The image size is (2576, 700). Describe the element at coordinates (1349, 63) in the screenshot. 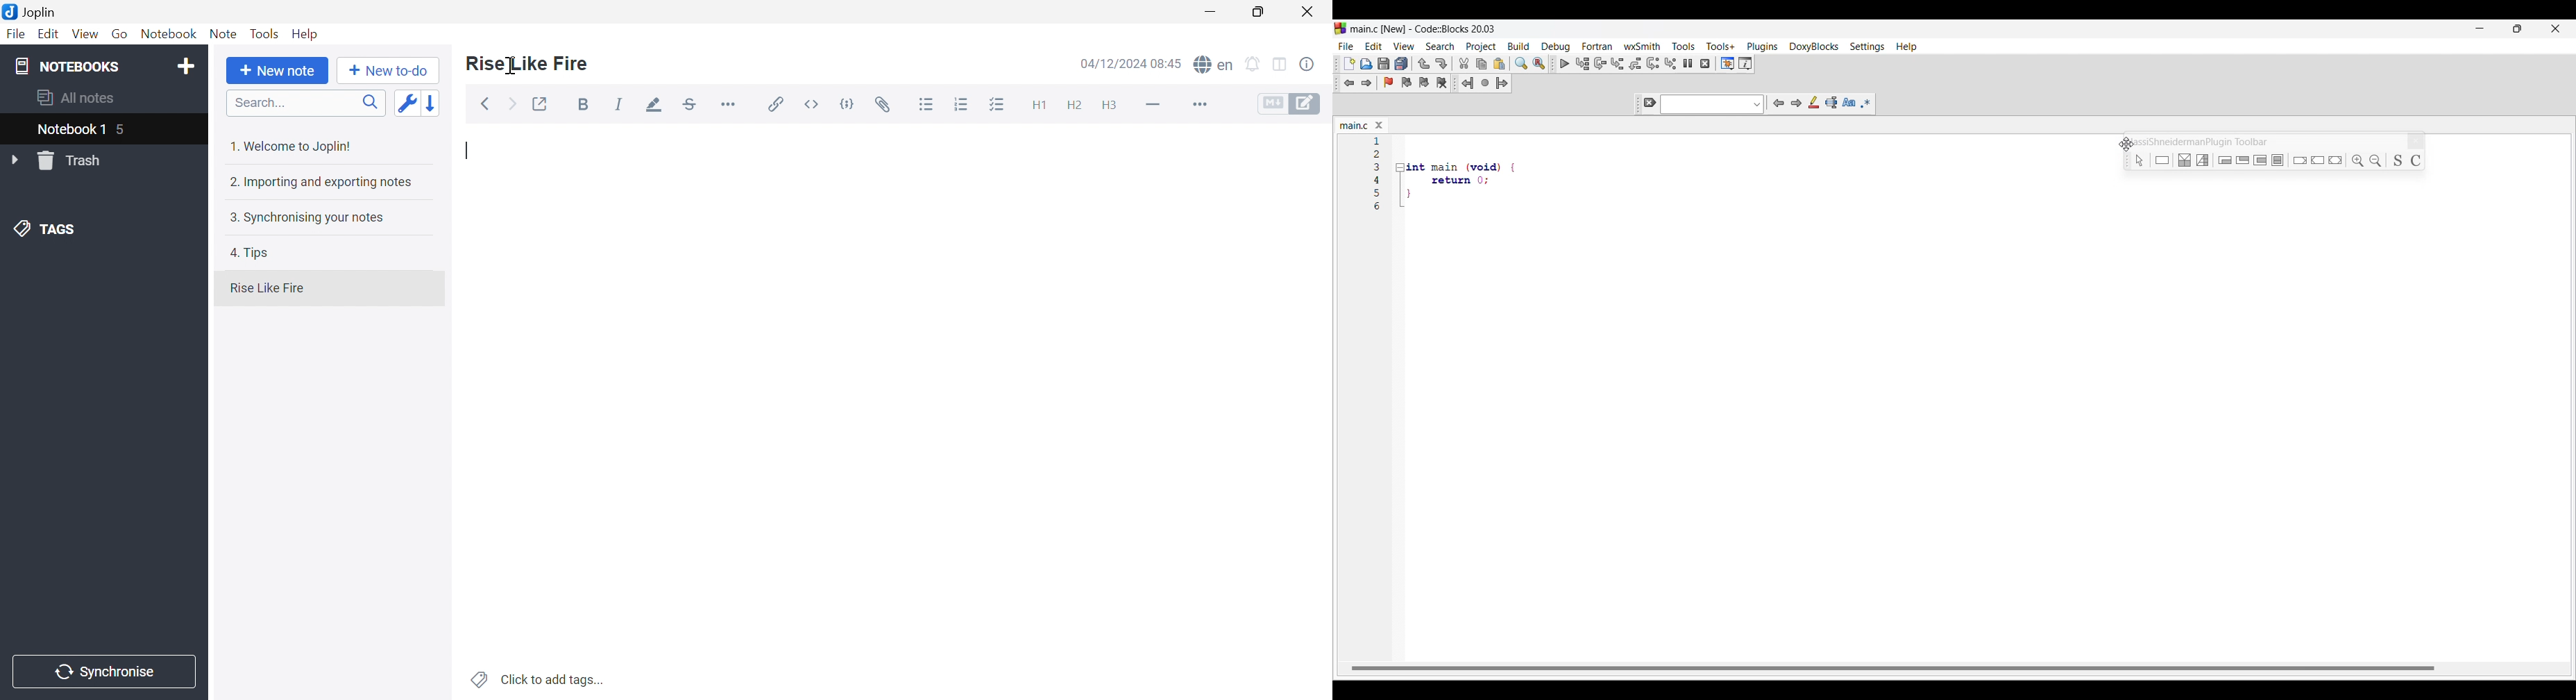

I see `New file` at that location.